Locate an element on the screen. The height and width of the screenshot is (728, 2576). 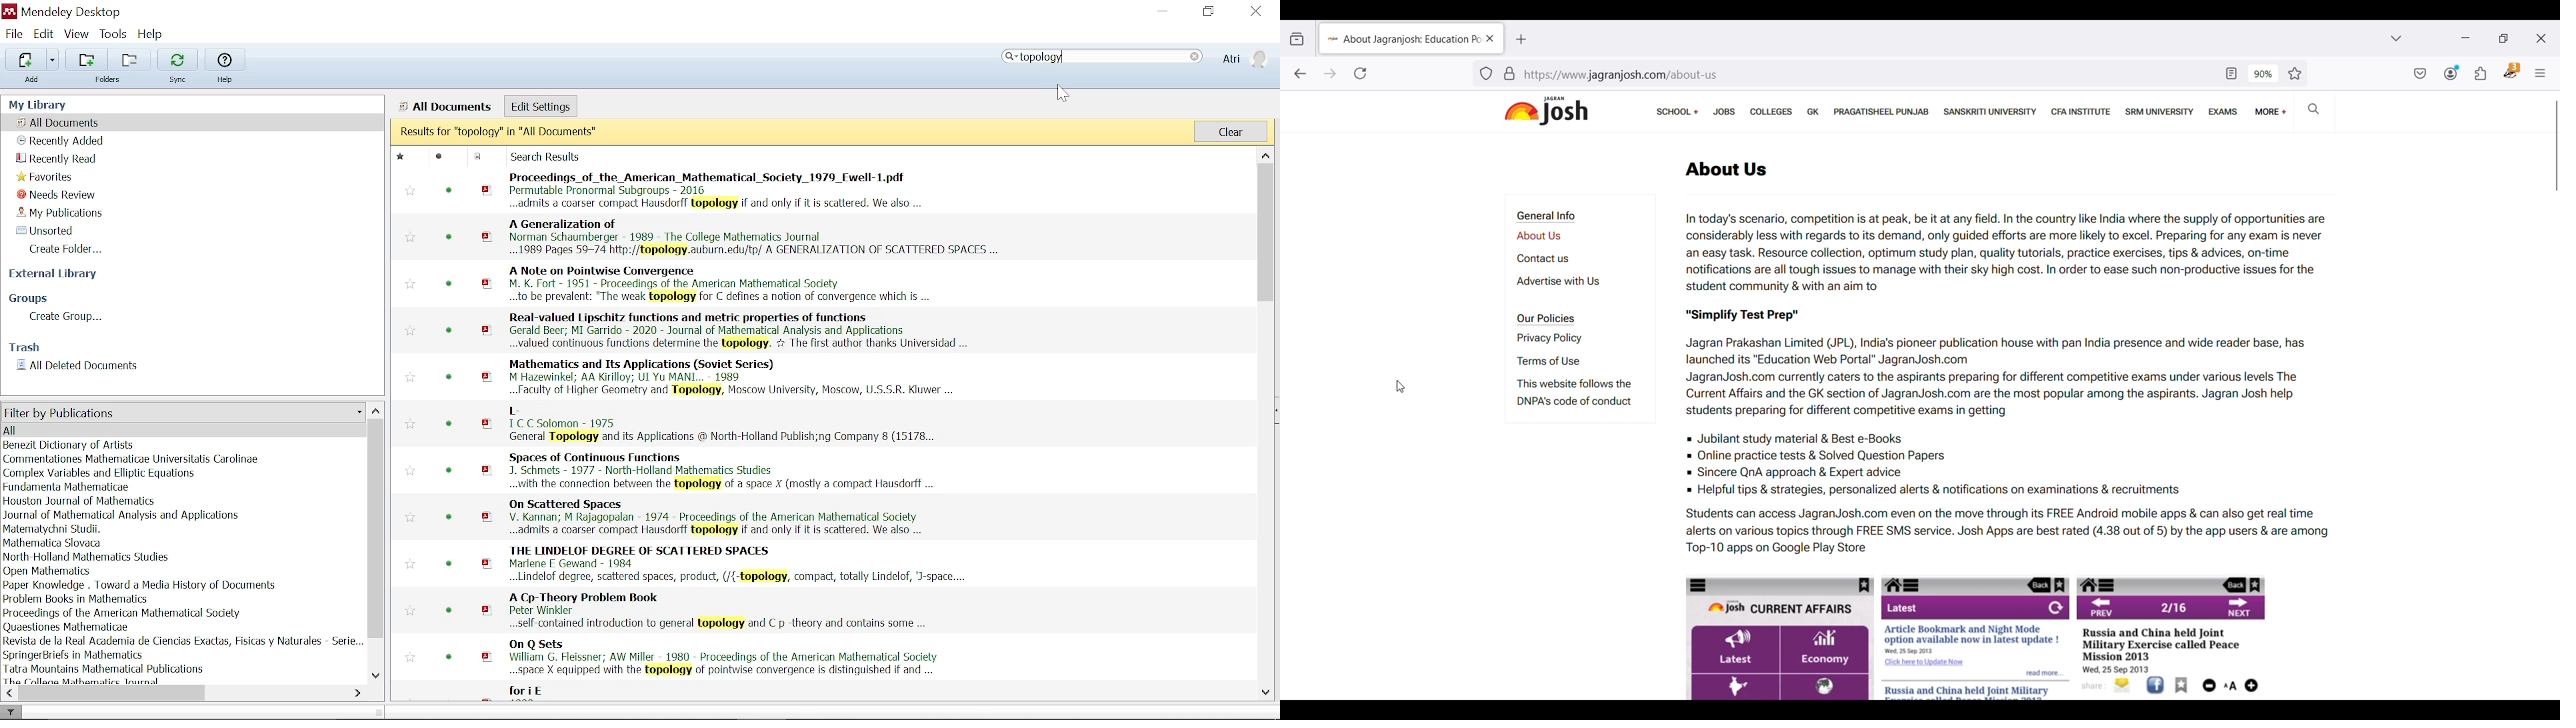
Edit is located at coordinates (44, 34).